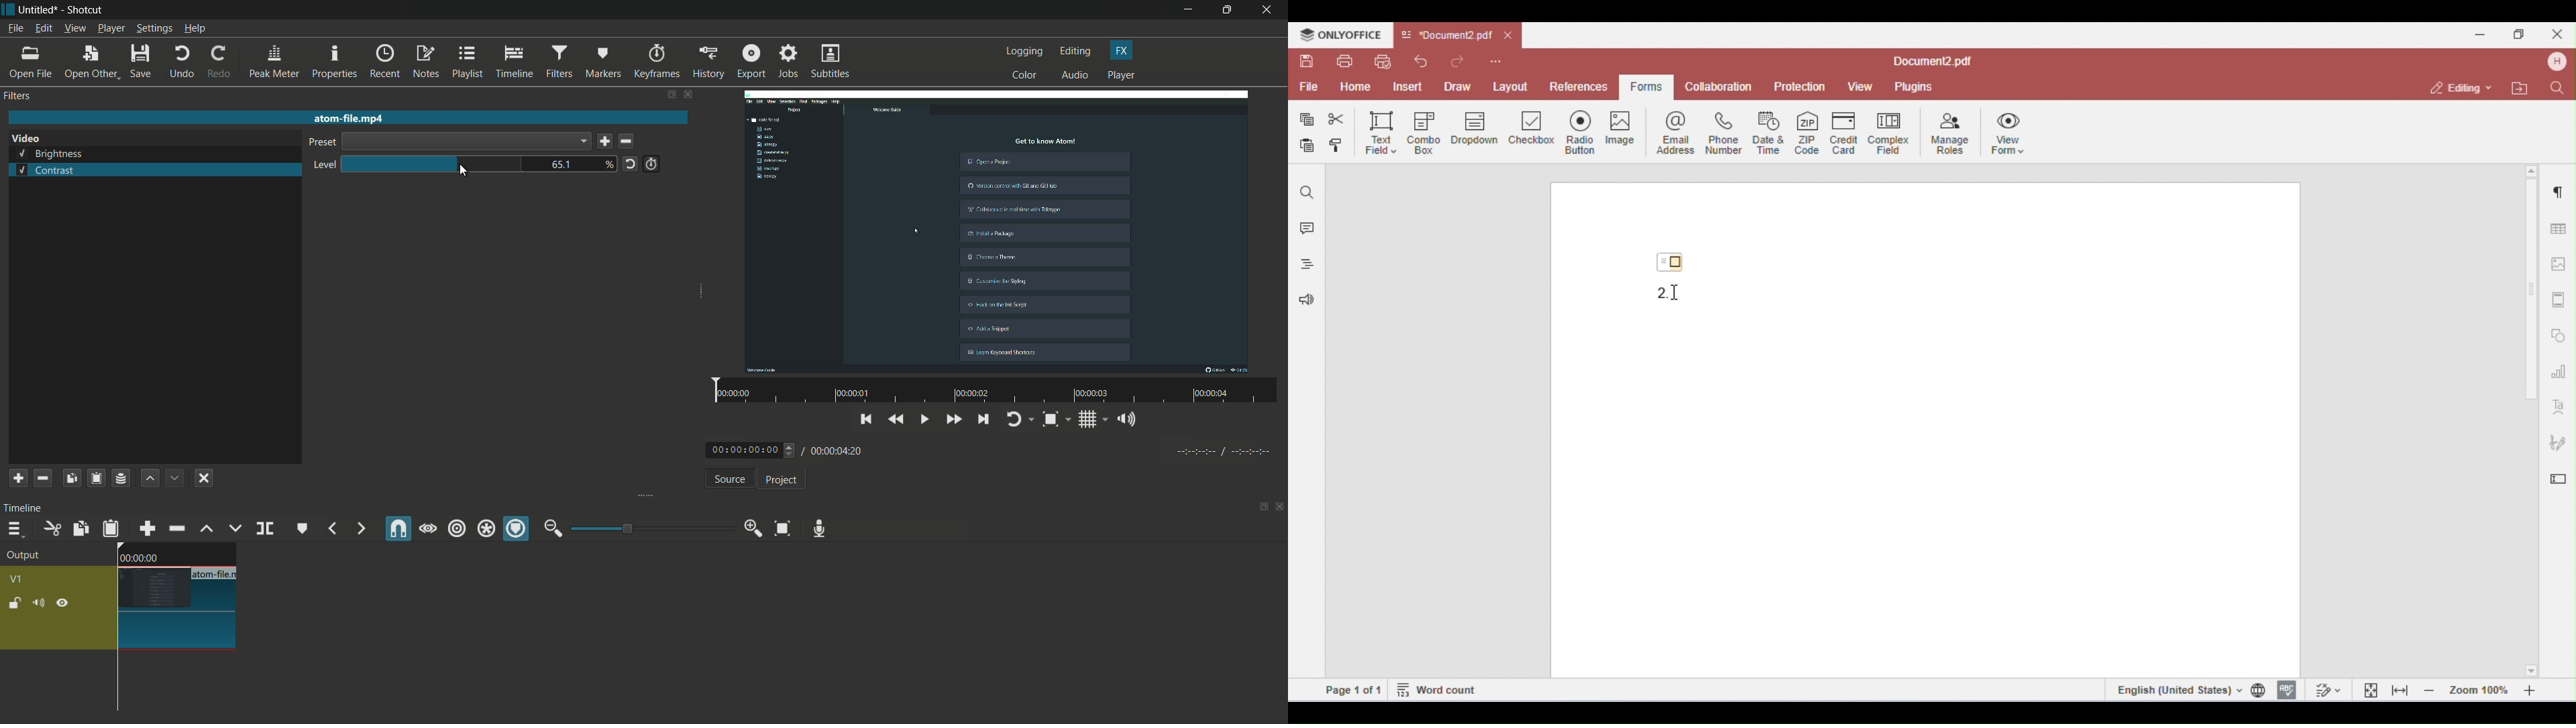 The height and width of the screenshot is (728, 2576). What do you see at coordinates (462, 171) in the screenshot?
I see `cursor` at bounding box center [462, 171].